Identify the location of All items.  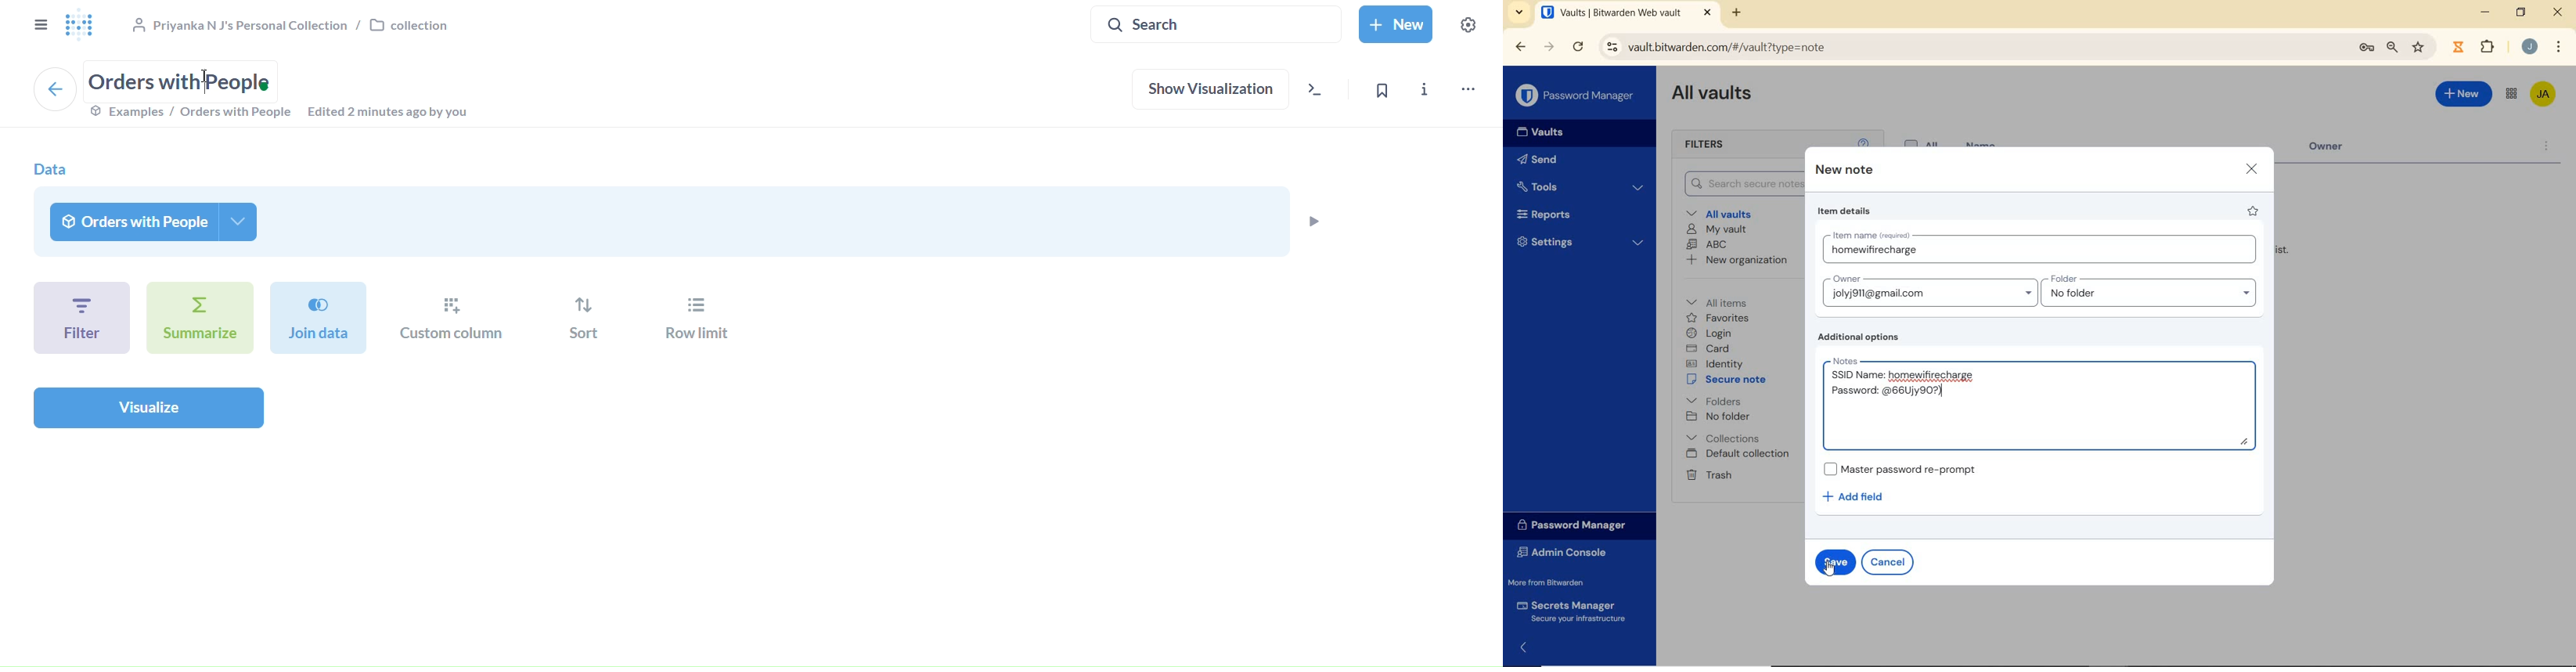
(1726, 301).